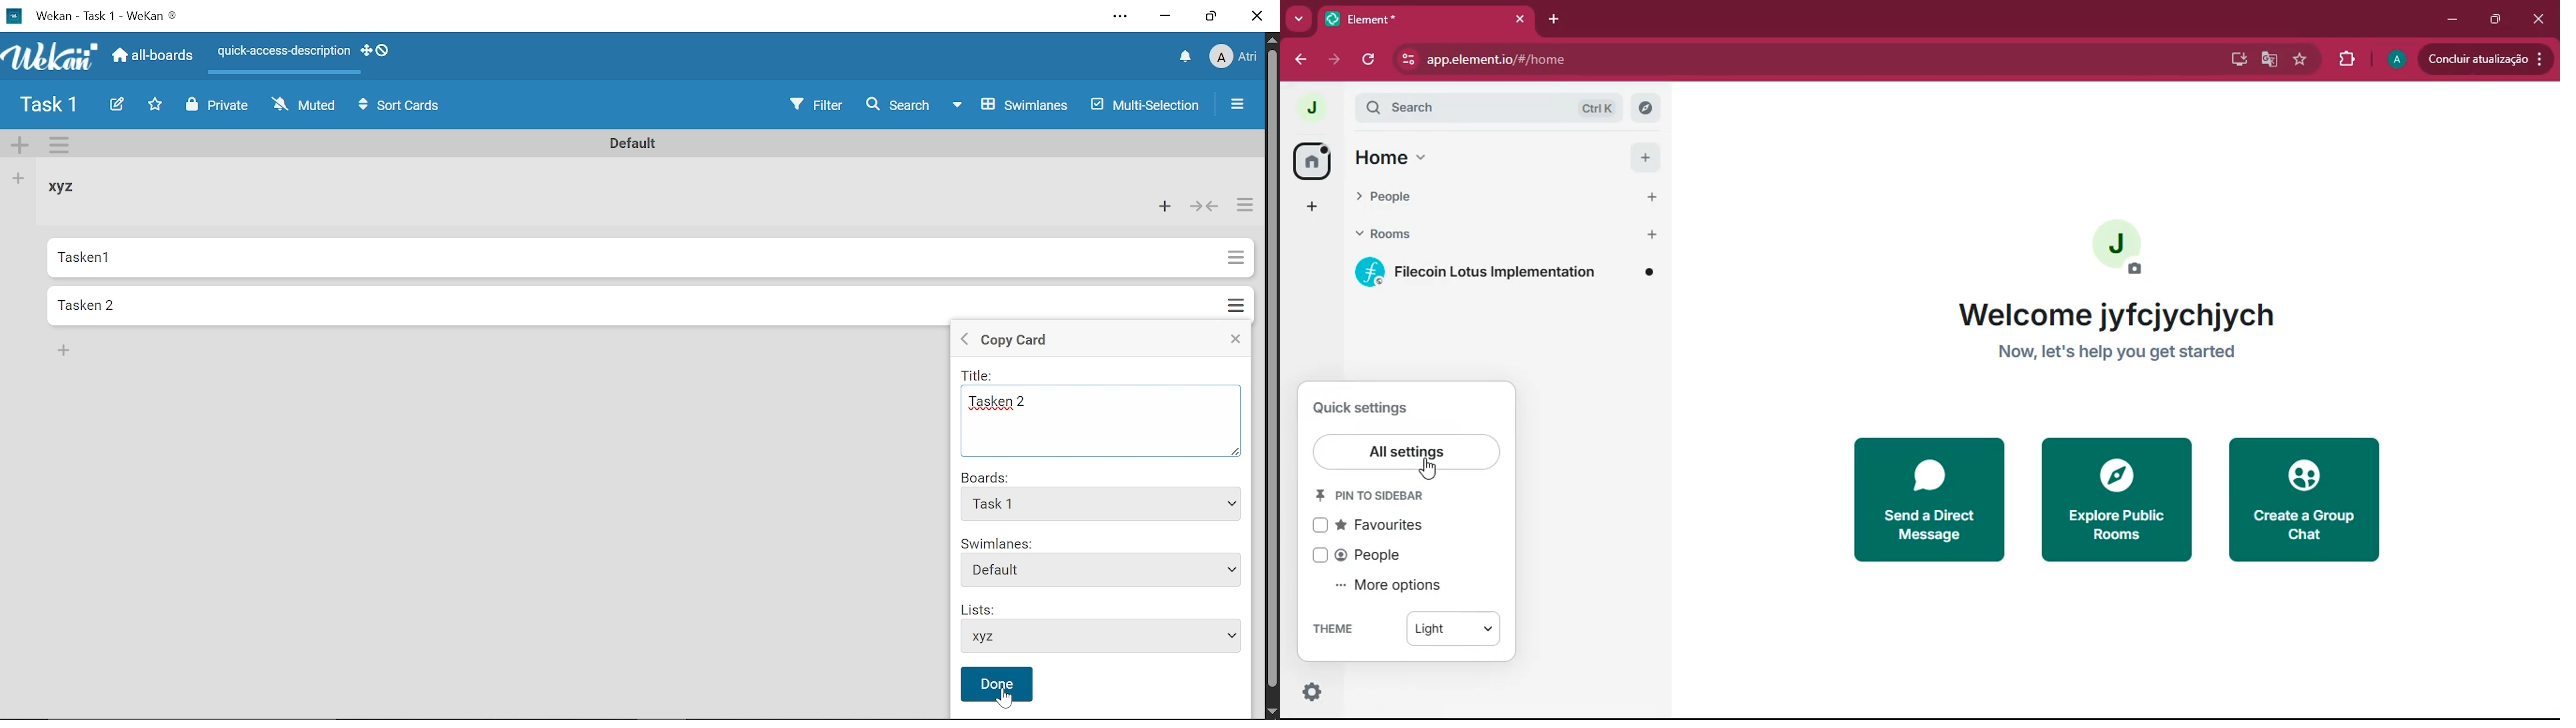 Image resolution: width=2576 pixels, height=728 pixels. Describe the element at coordinates (157, 106) in the screenshot. I see `Click to star this board` at that location.